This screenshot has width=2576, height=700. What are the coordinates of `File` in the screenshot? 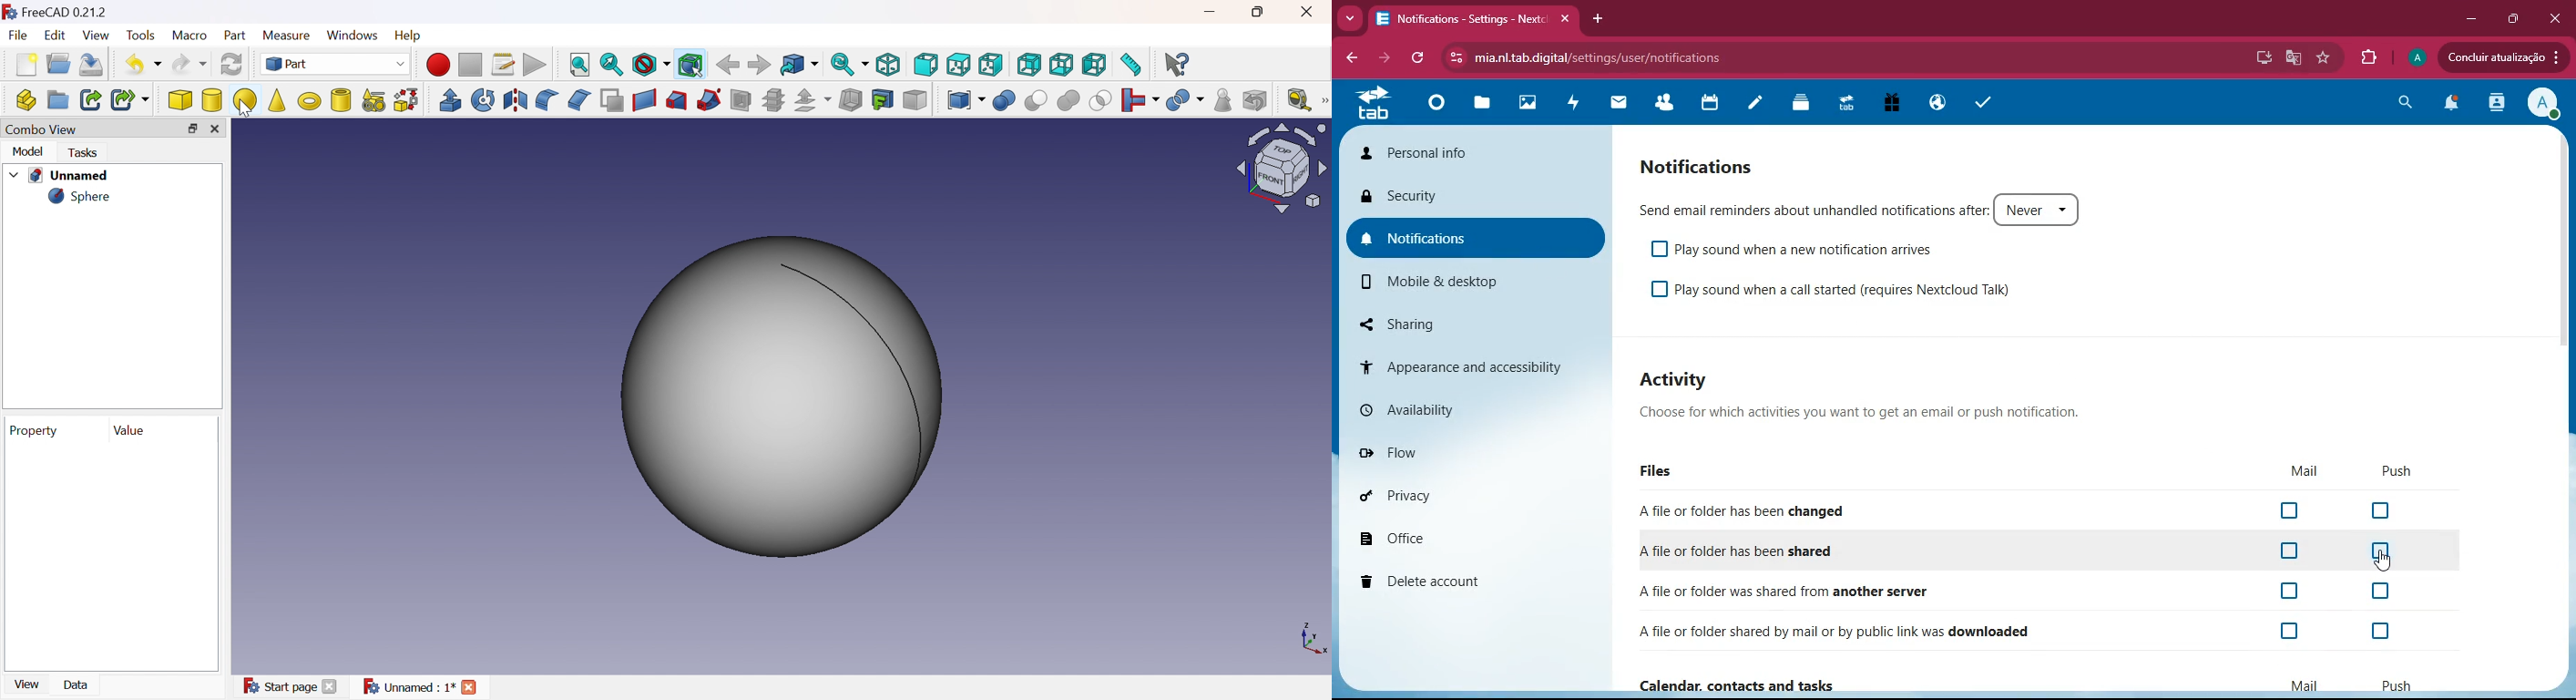 It's located at (21, 35).